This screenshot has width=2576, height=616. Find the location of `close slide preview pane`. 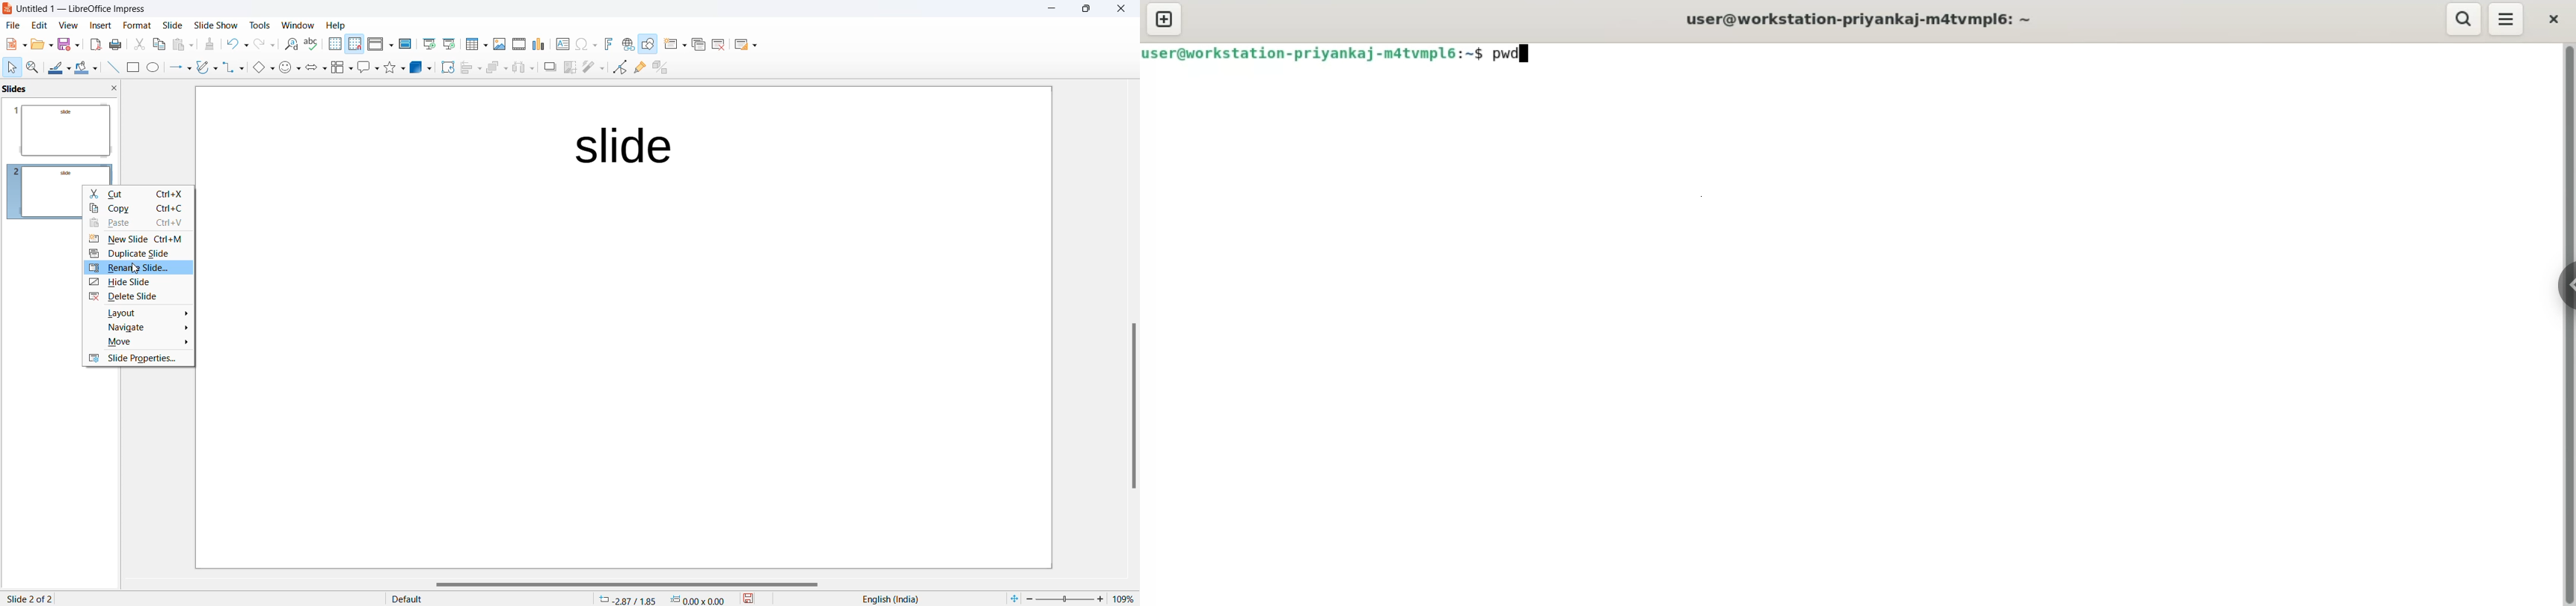

close slide preview pane is located at coordinates (116, 89).